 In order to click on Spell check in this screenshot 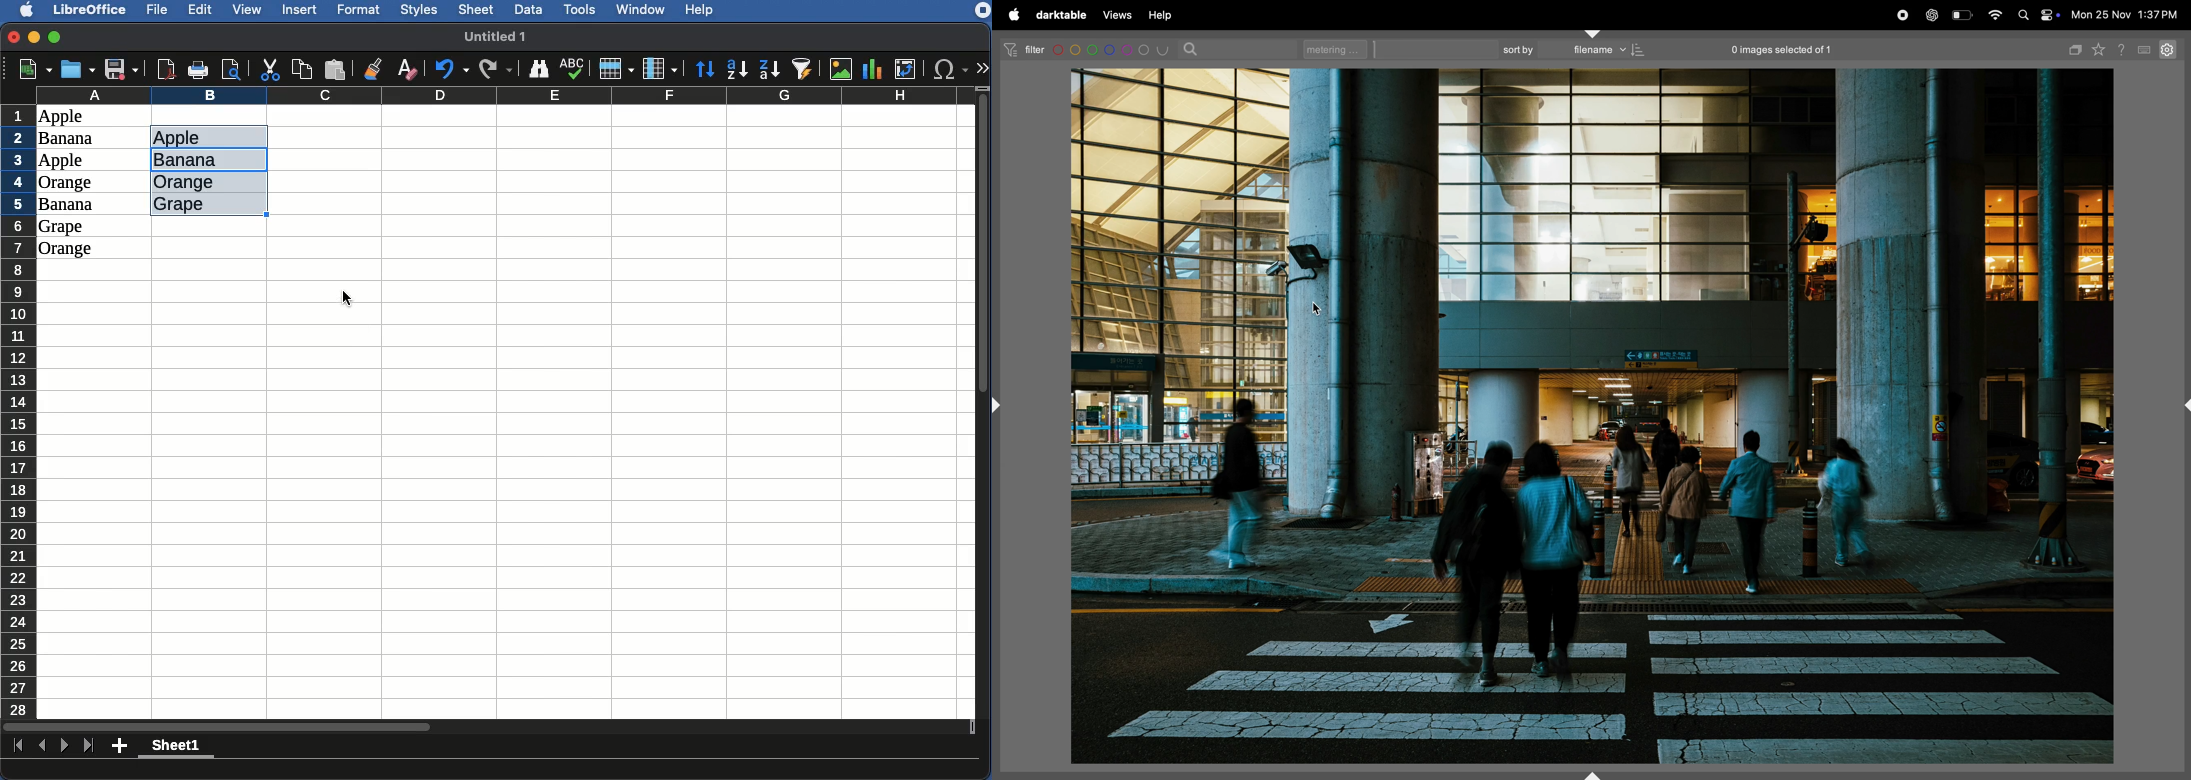, I will do `click(573, 69)`.